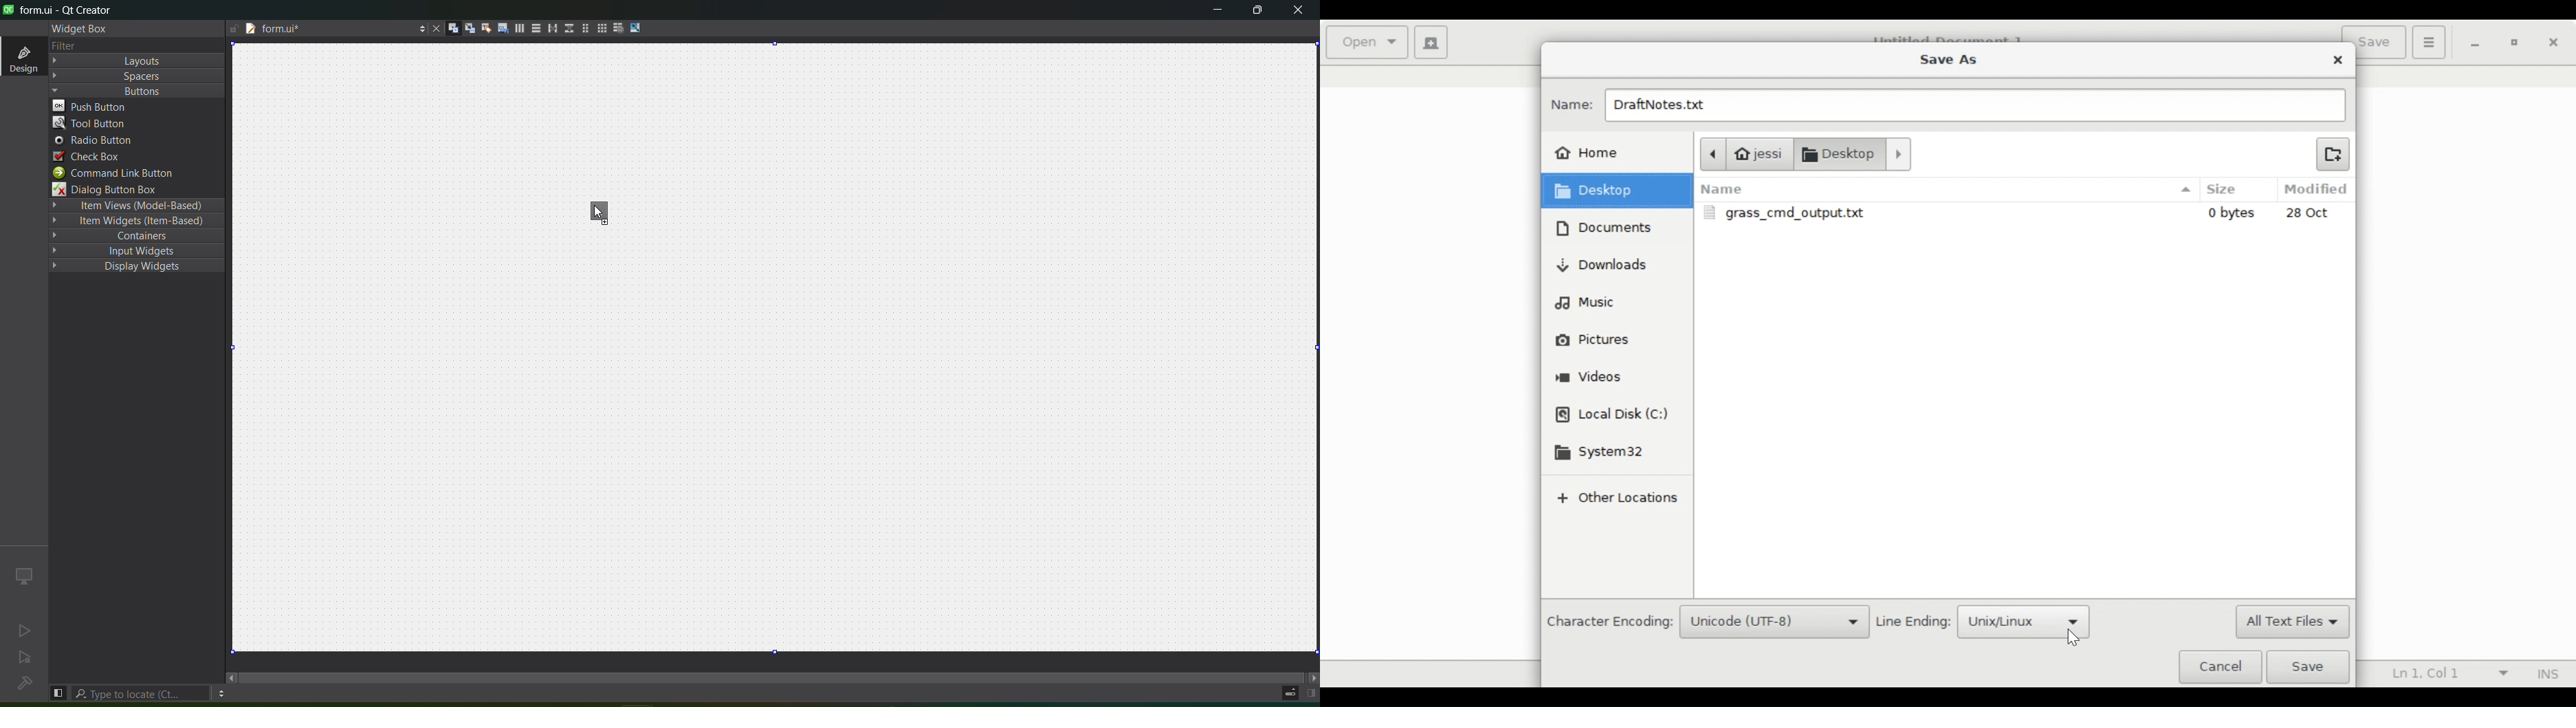  I want to click on Cancel, so click(2220, 666).